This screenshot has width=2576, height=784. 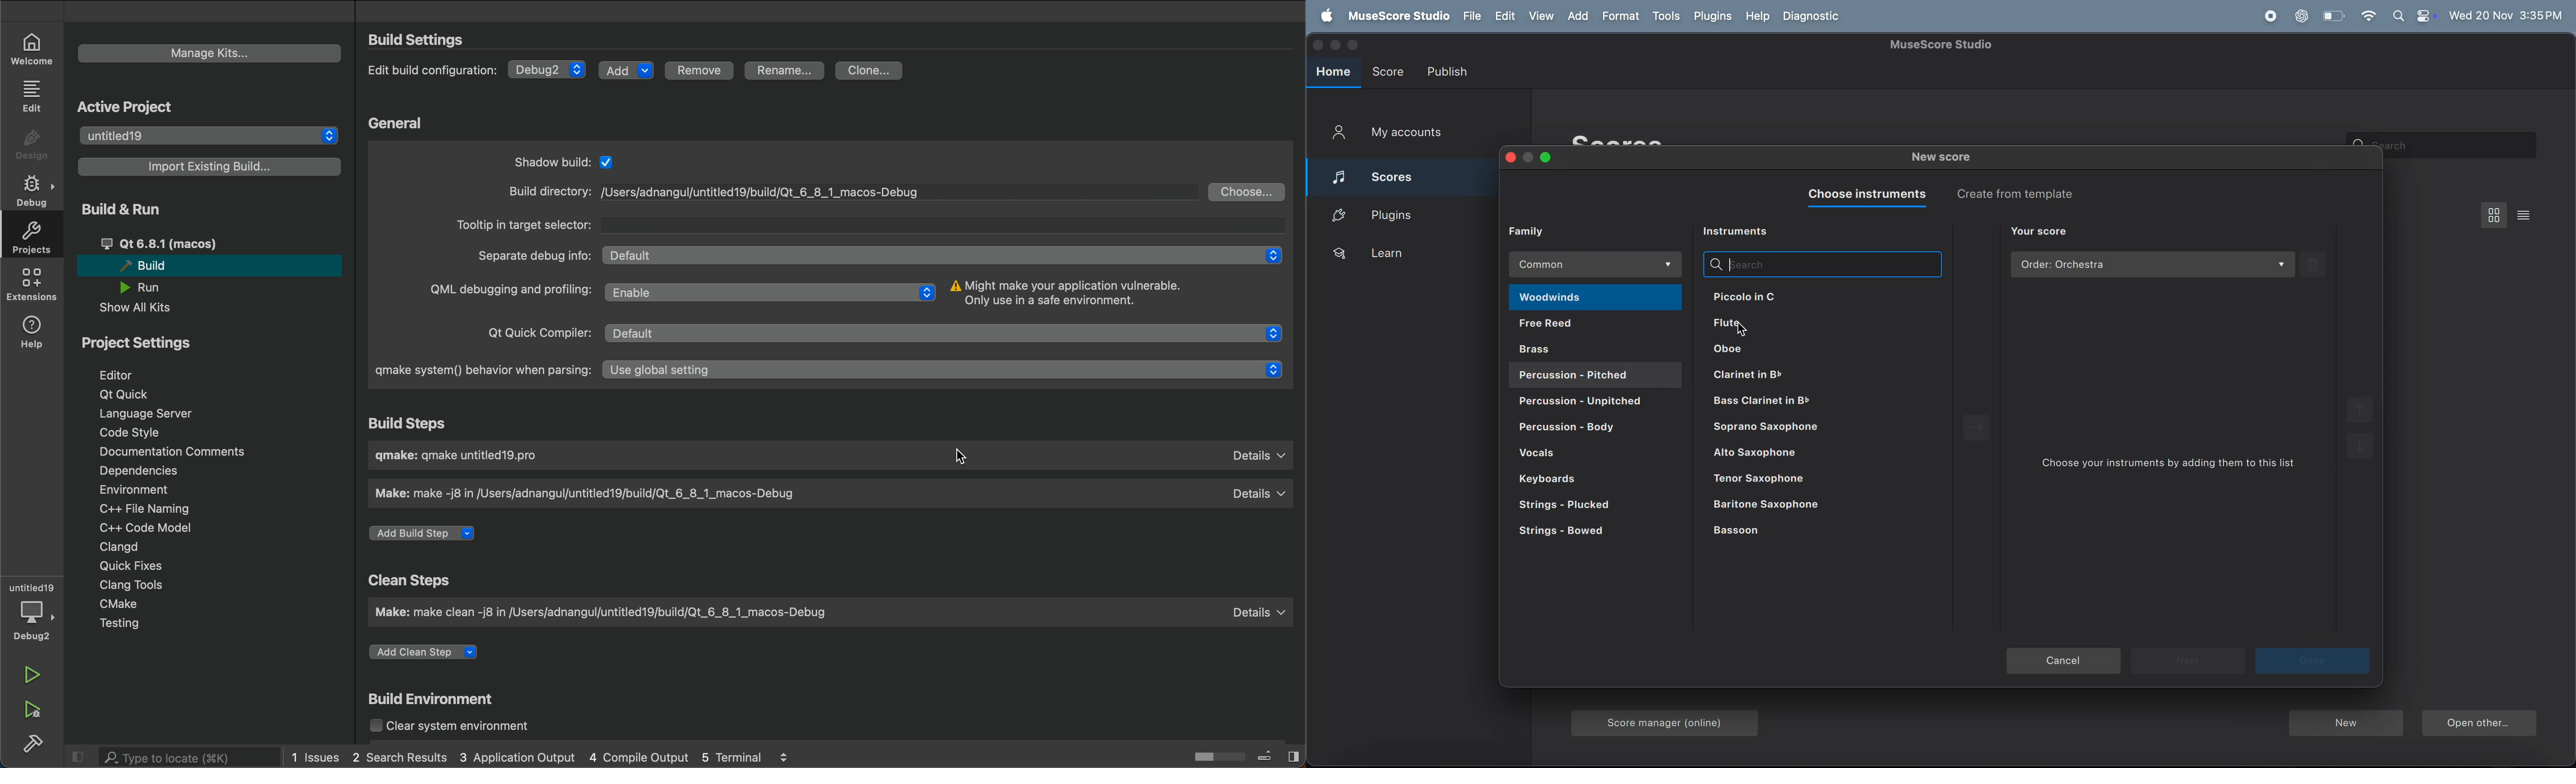 What do you see at coordinates (1247, 191) in the screenshot?
I see `choose` at bounding box center [1247, 191].